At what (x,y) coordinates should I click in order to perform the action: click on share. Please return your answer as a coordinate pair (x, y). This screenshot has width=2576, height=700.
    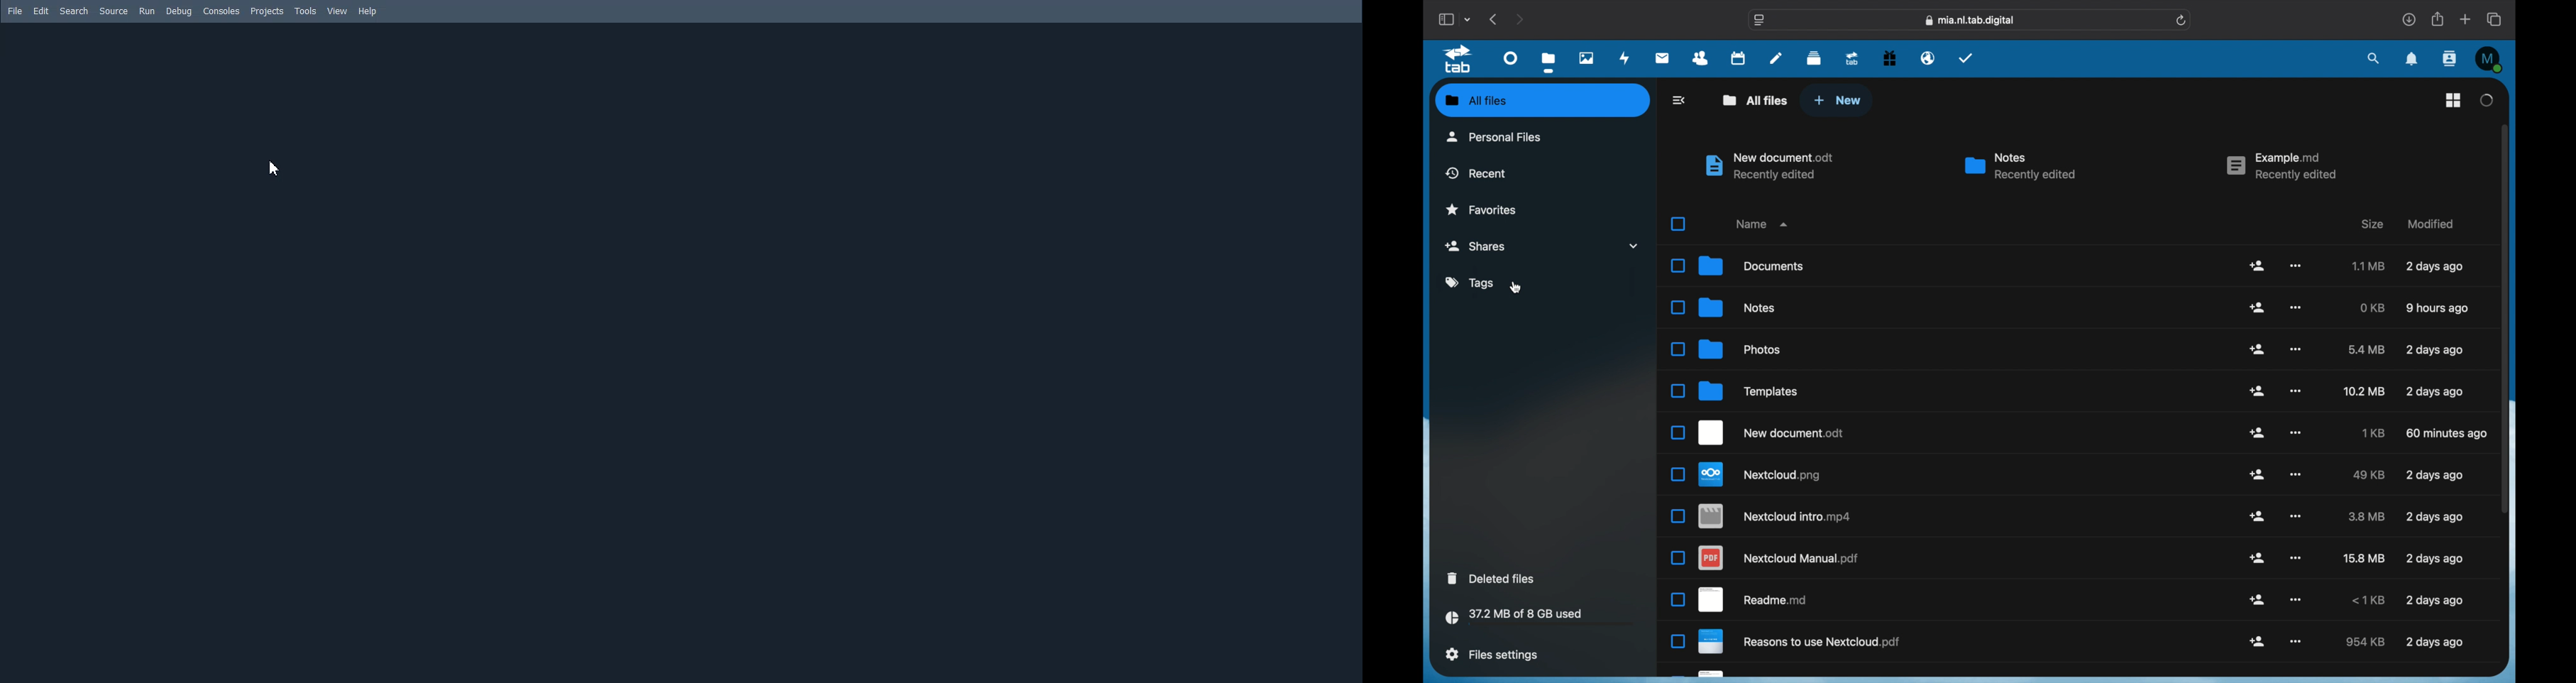
    Looking at the image, I should click on (2258, 516).